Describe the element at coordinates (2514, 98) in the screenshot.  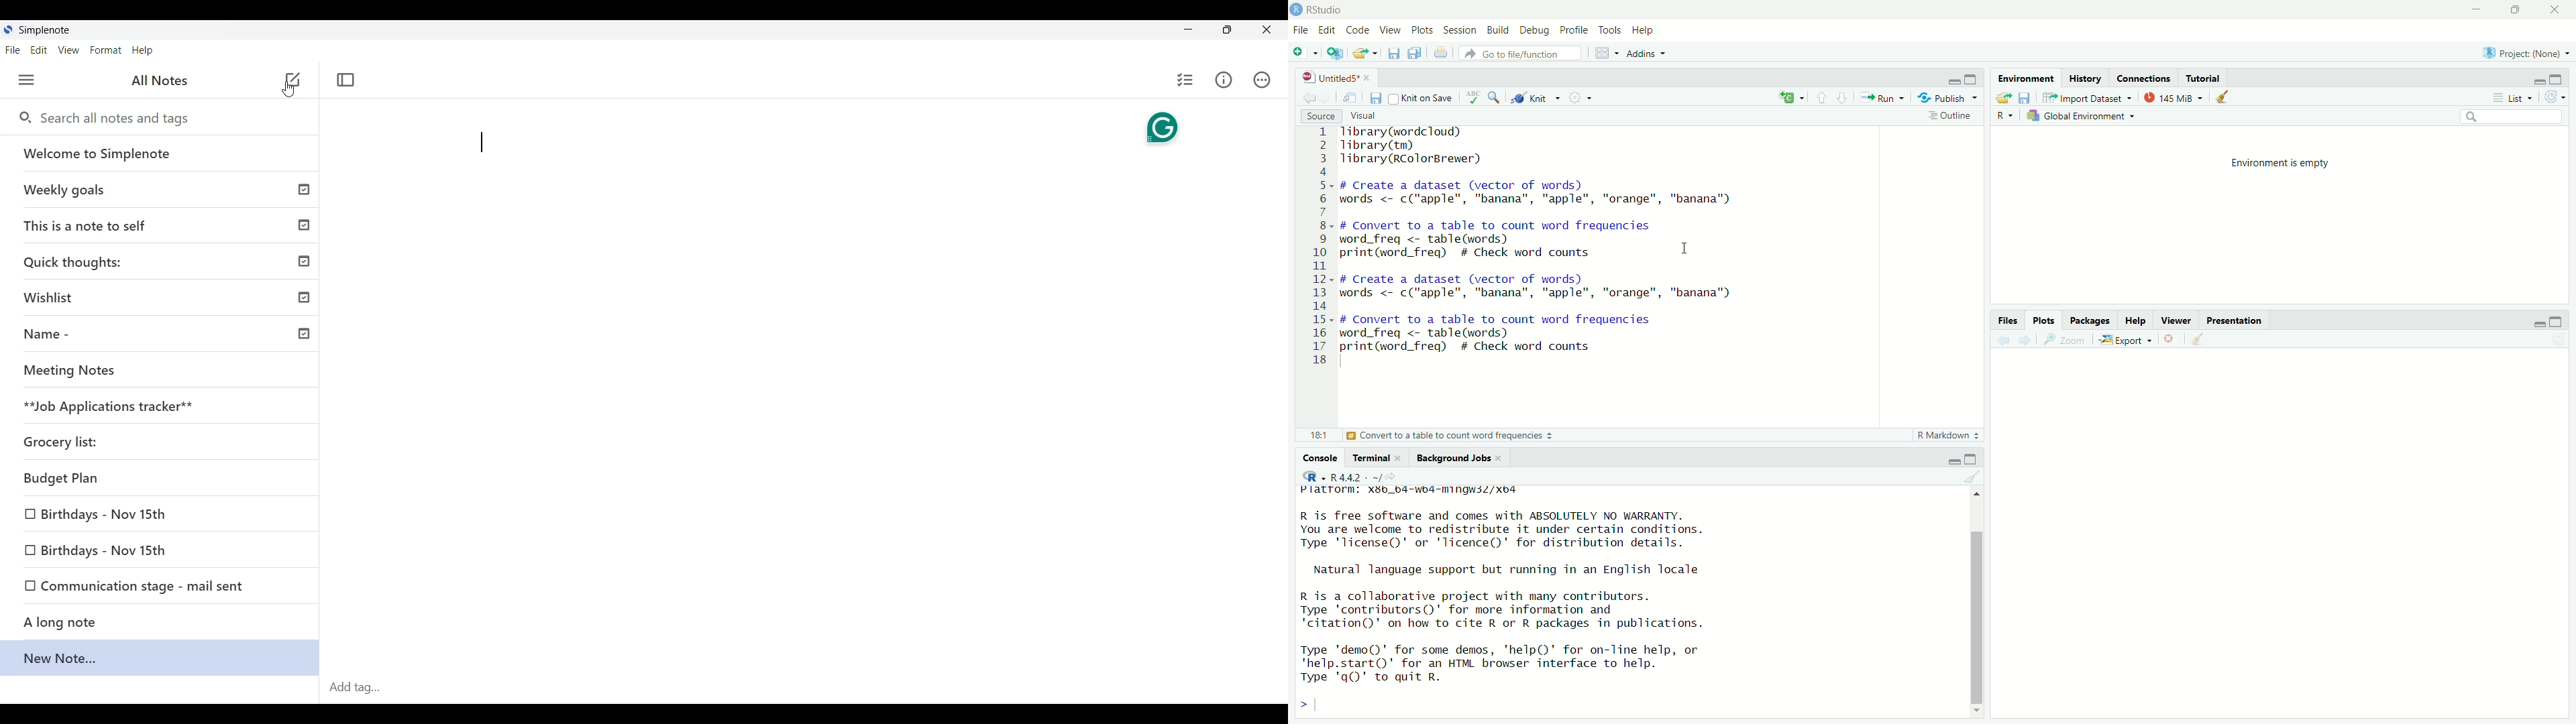
I see `List` at that location.